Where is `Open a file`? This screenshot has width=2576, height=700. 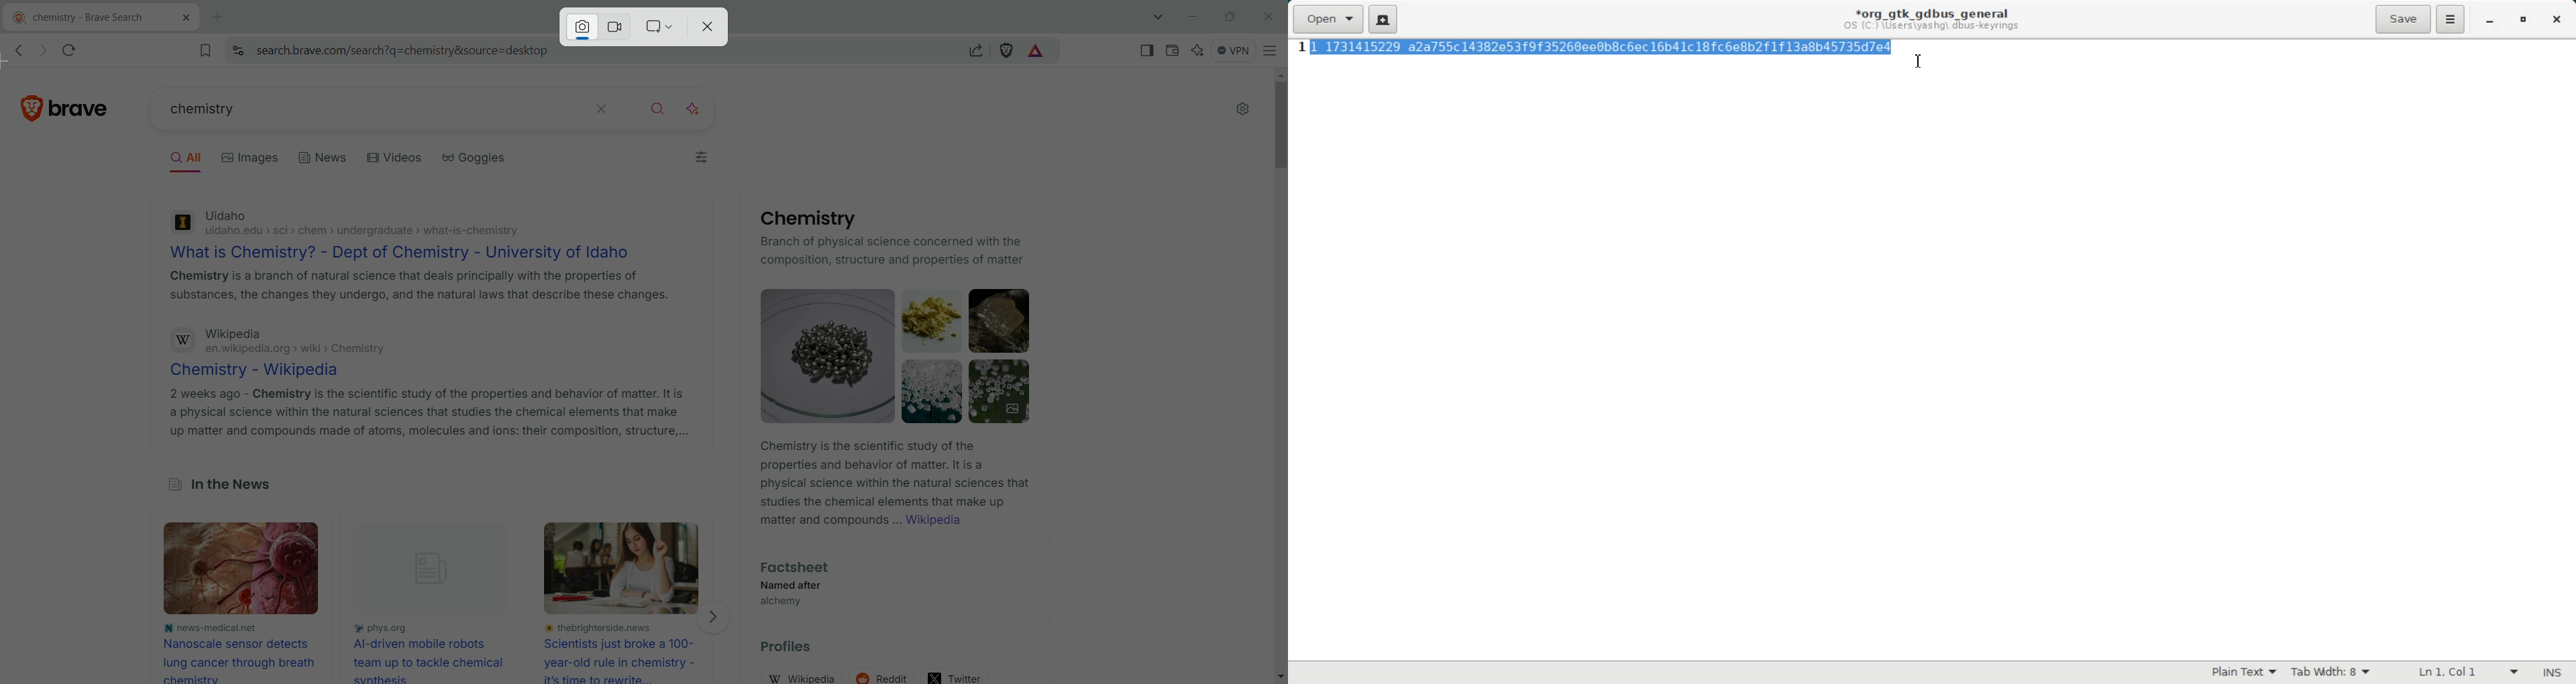
Open a file is located at coordinates (1327, 19).